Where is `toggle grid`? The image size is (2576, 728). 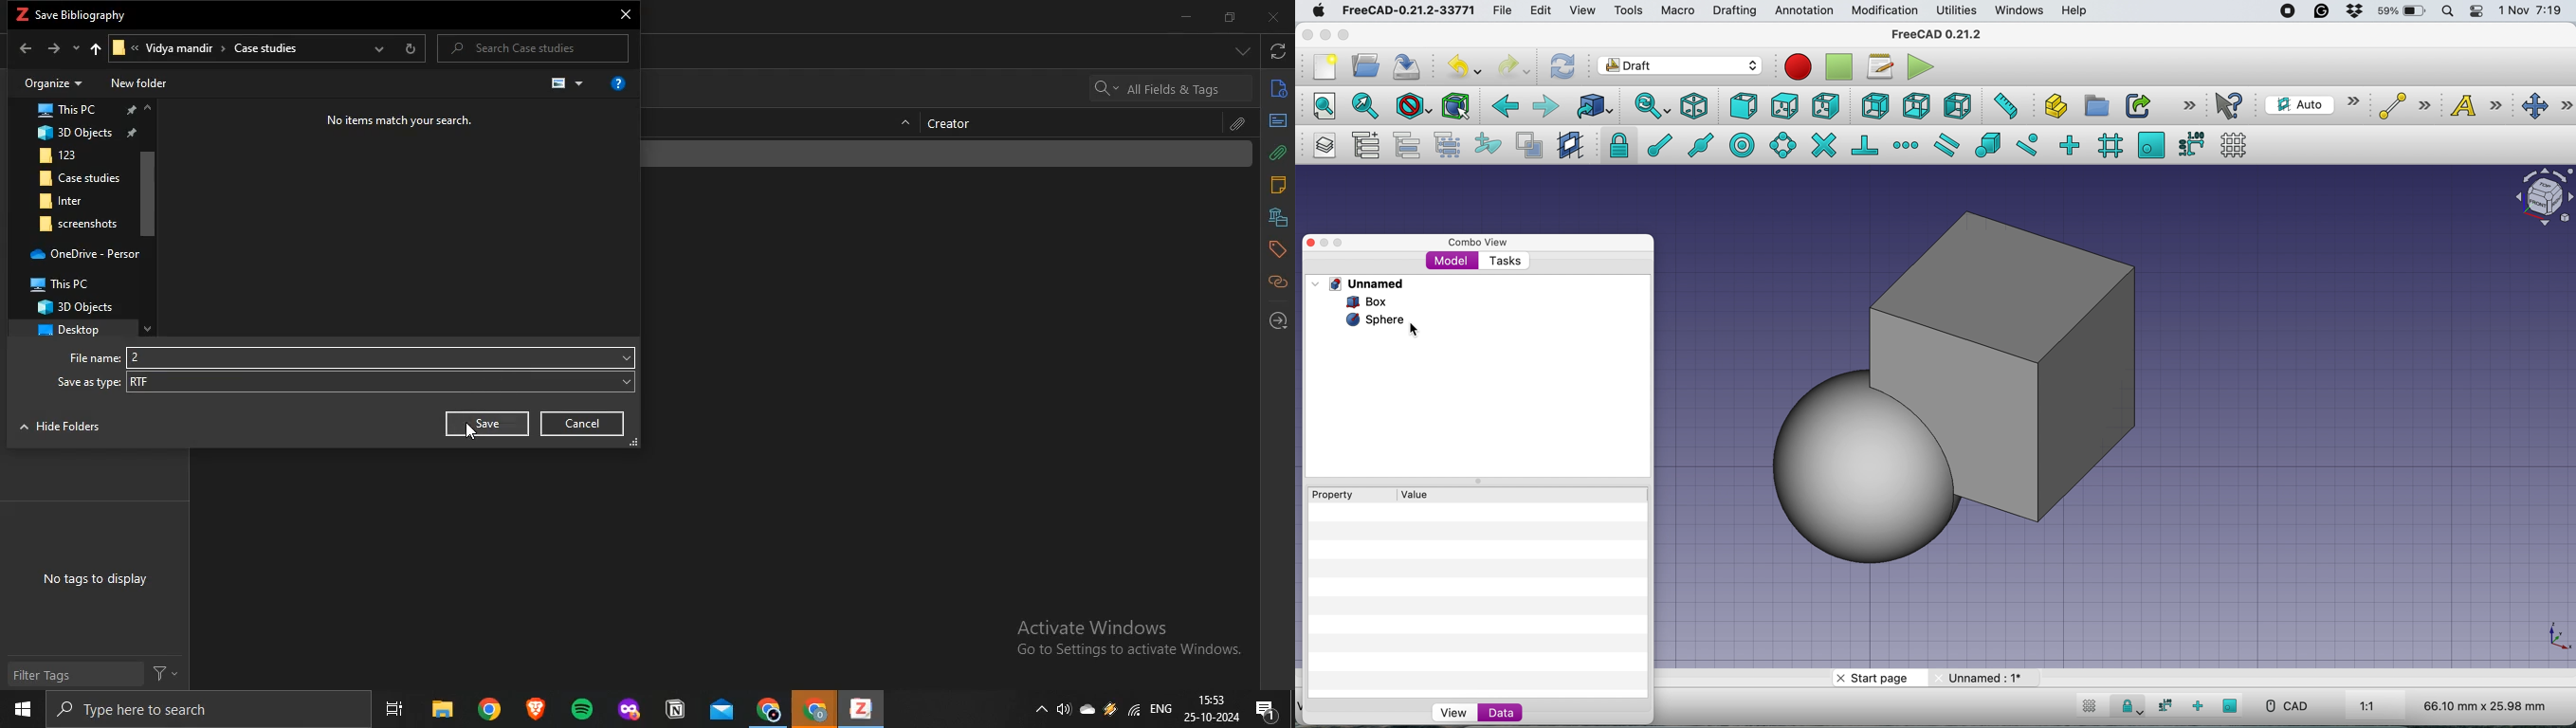
toggle grid is located at coordinates (2087, 708).